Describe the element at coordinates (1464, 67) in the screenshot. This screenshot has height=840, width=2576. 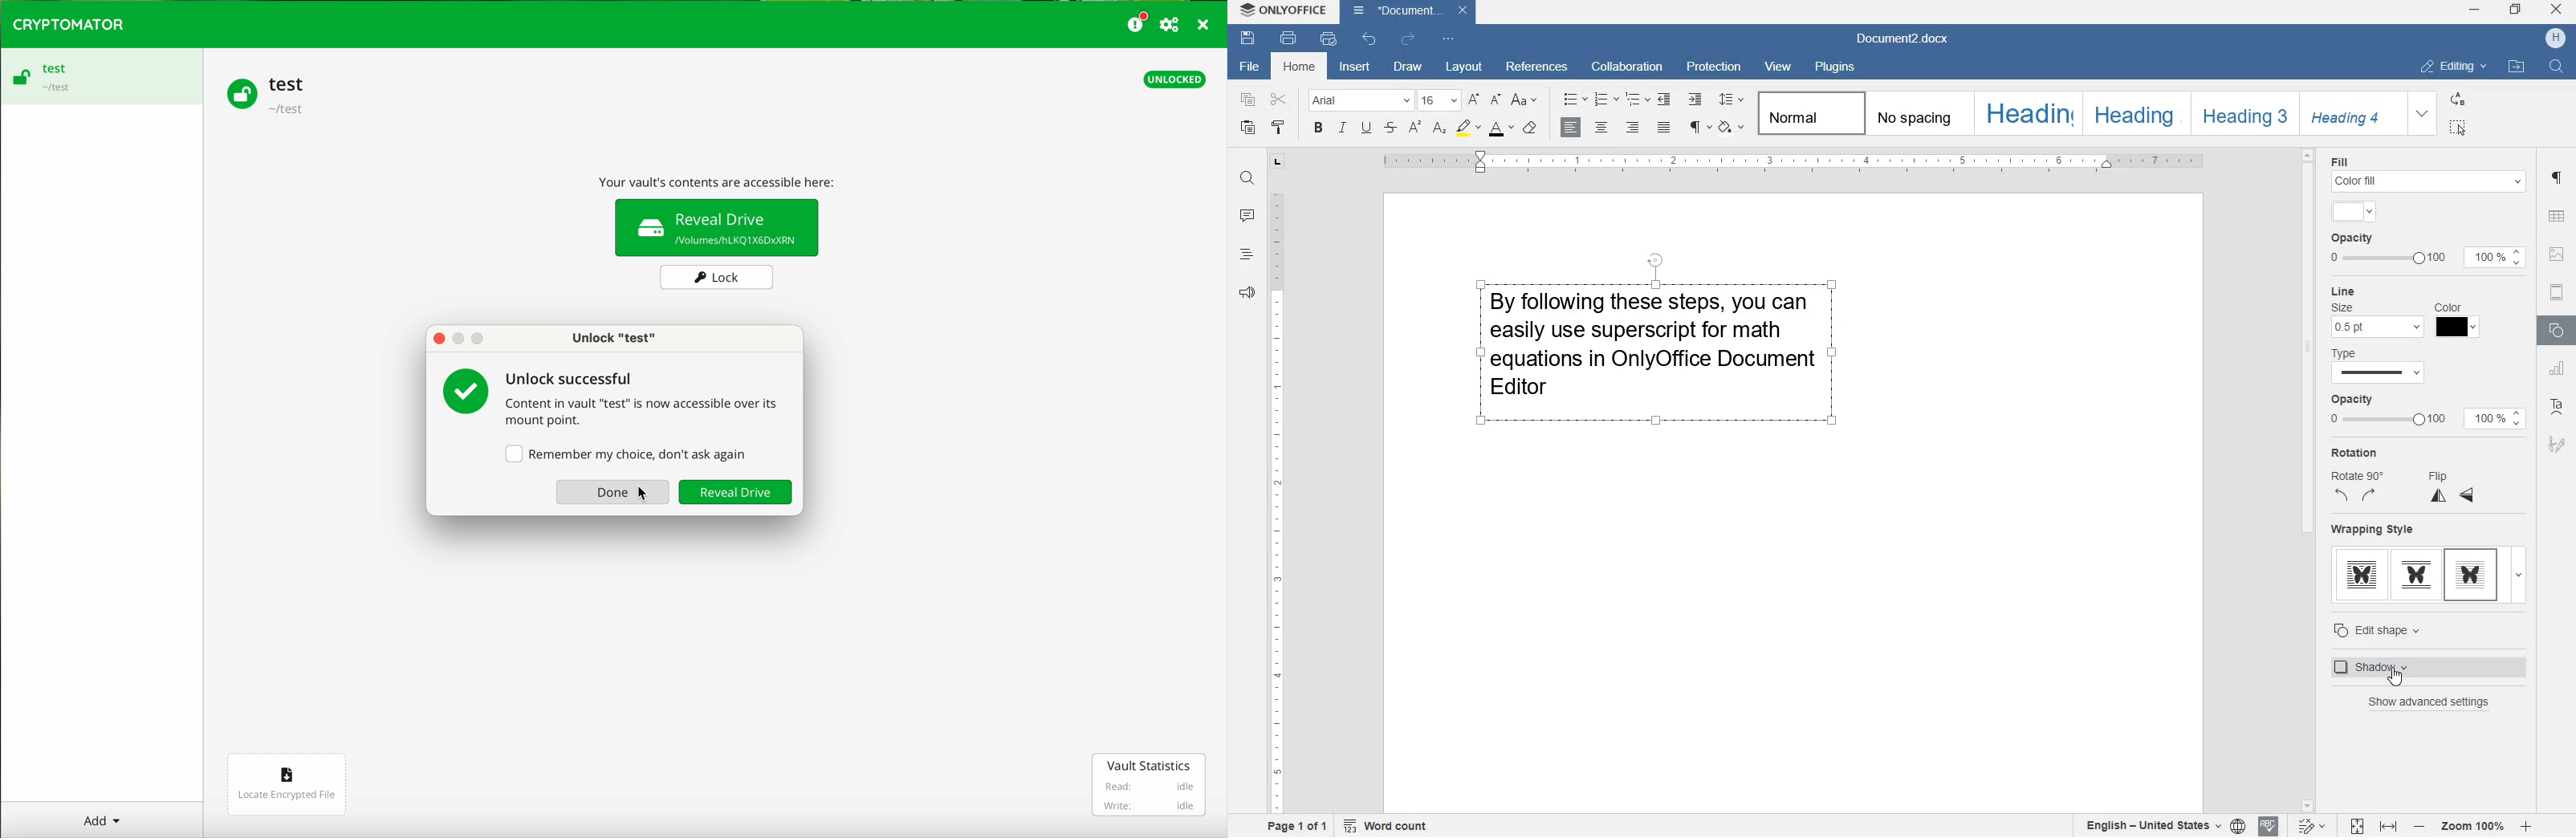
I see `layout` at that location.